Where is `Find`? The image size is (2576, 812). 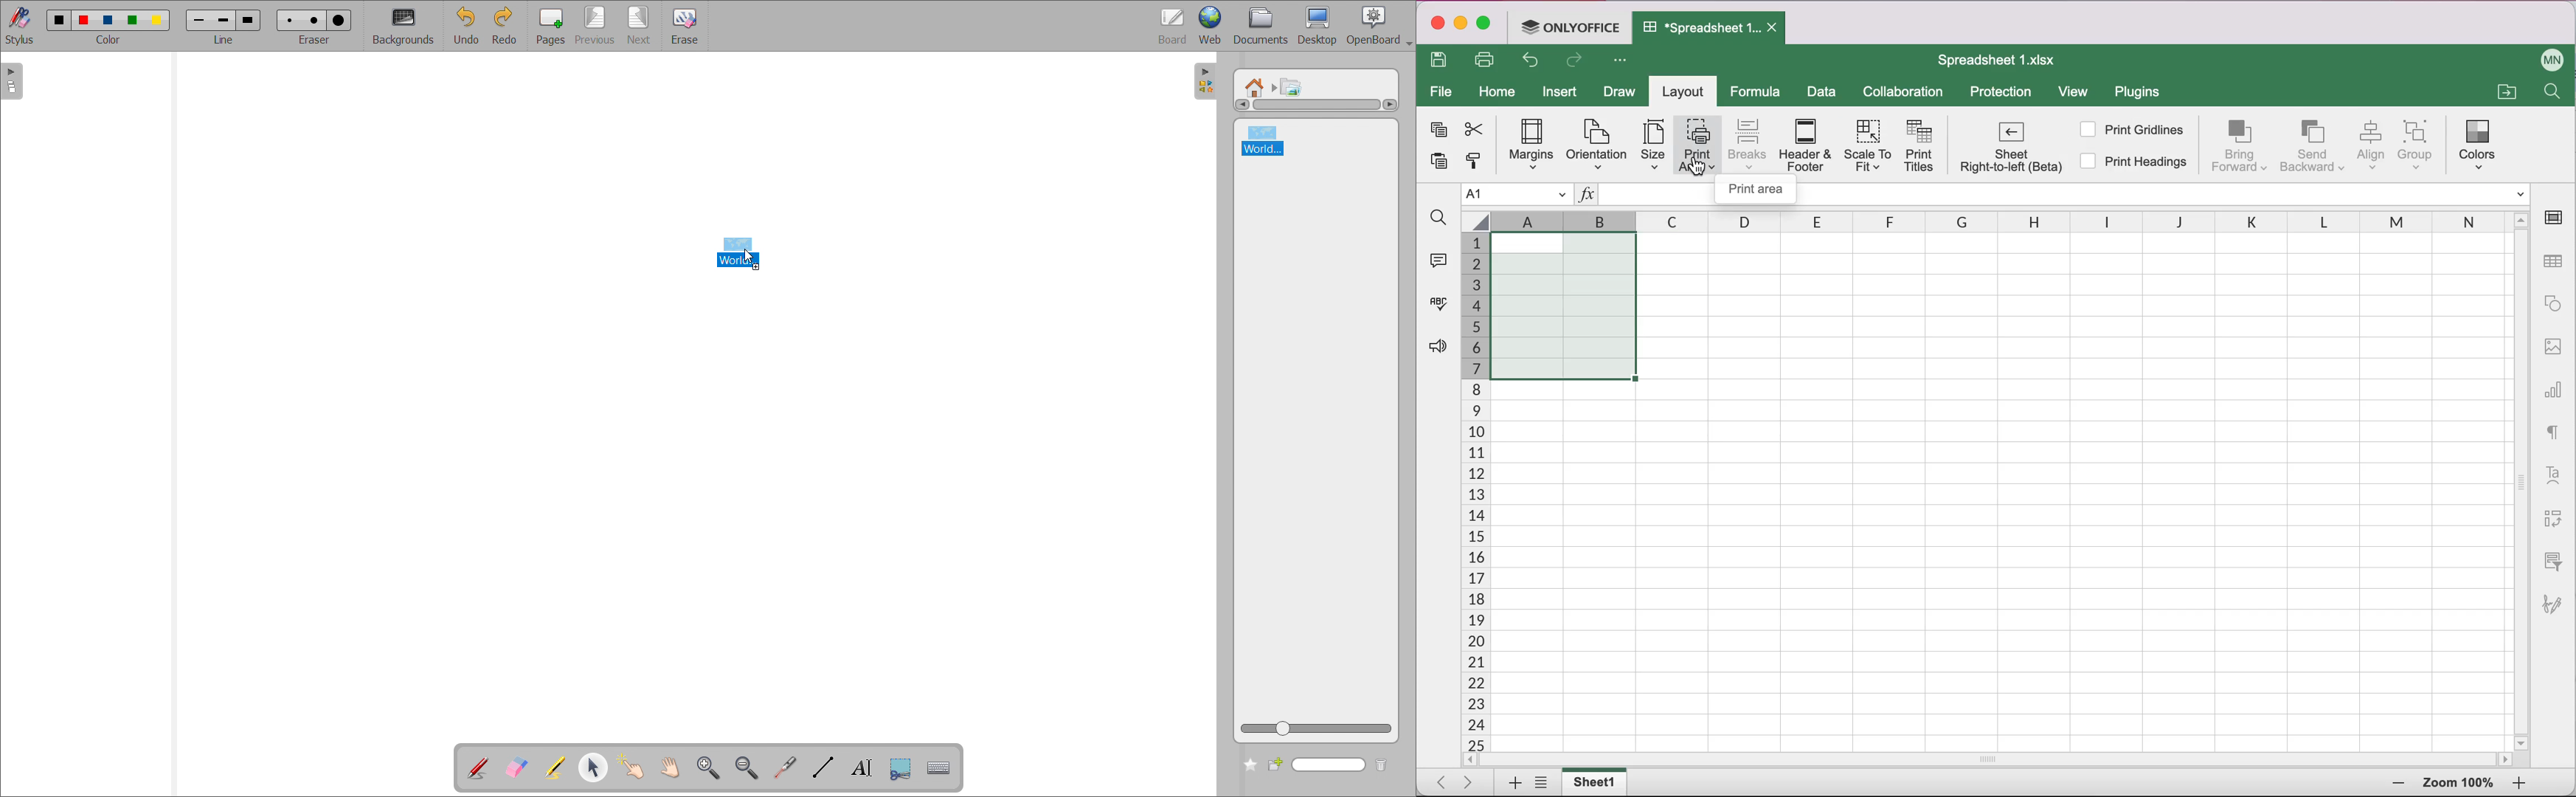
Find is located at coordinates (2551, 94).